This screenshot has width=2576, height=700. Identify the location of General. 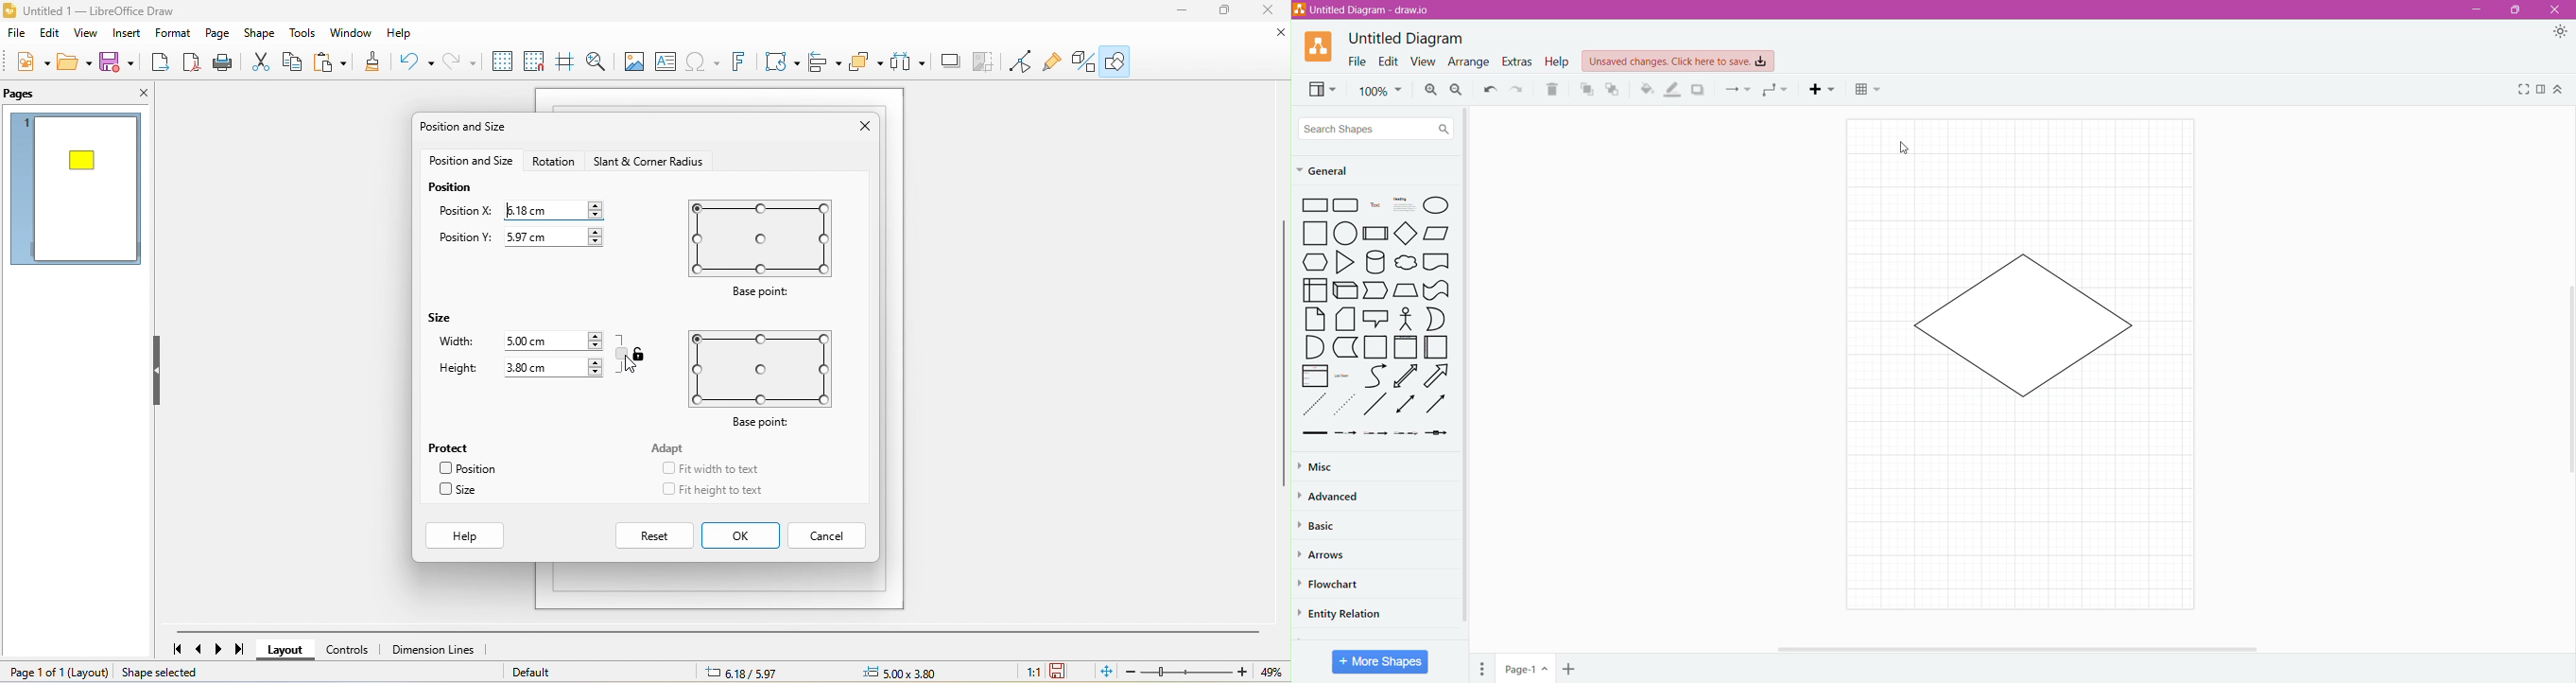
(1330, 171).